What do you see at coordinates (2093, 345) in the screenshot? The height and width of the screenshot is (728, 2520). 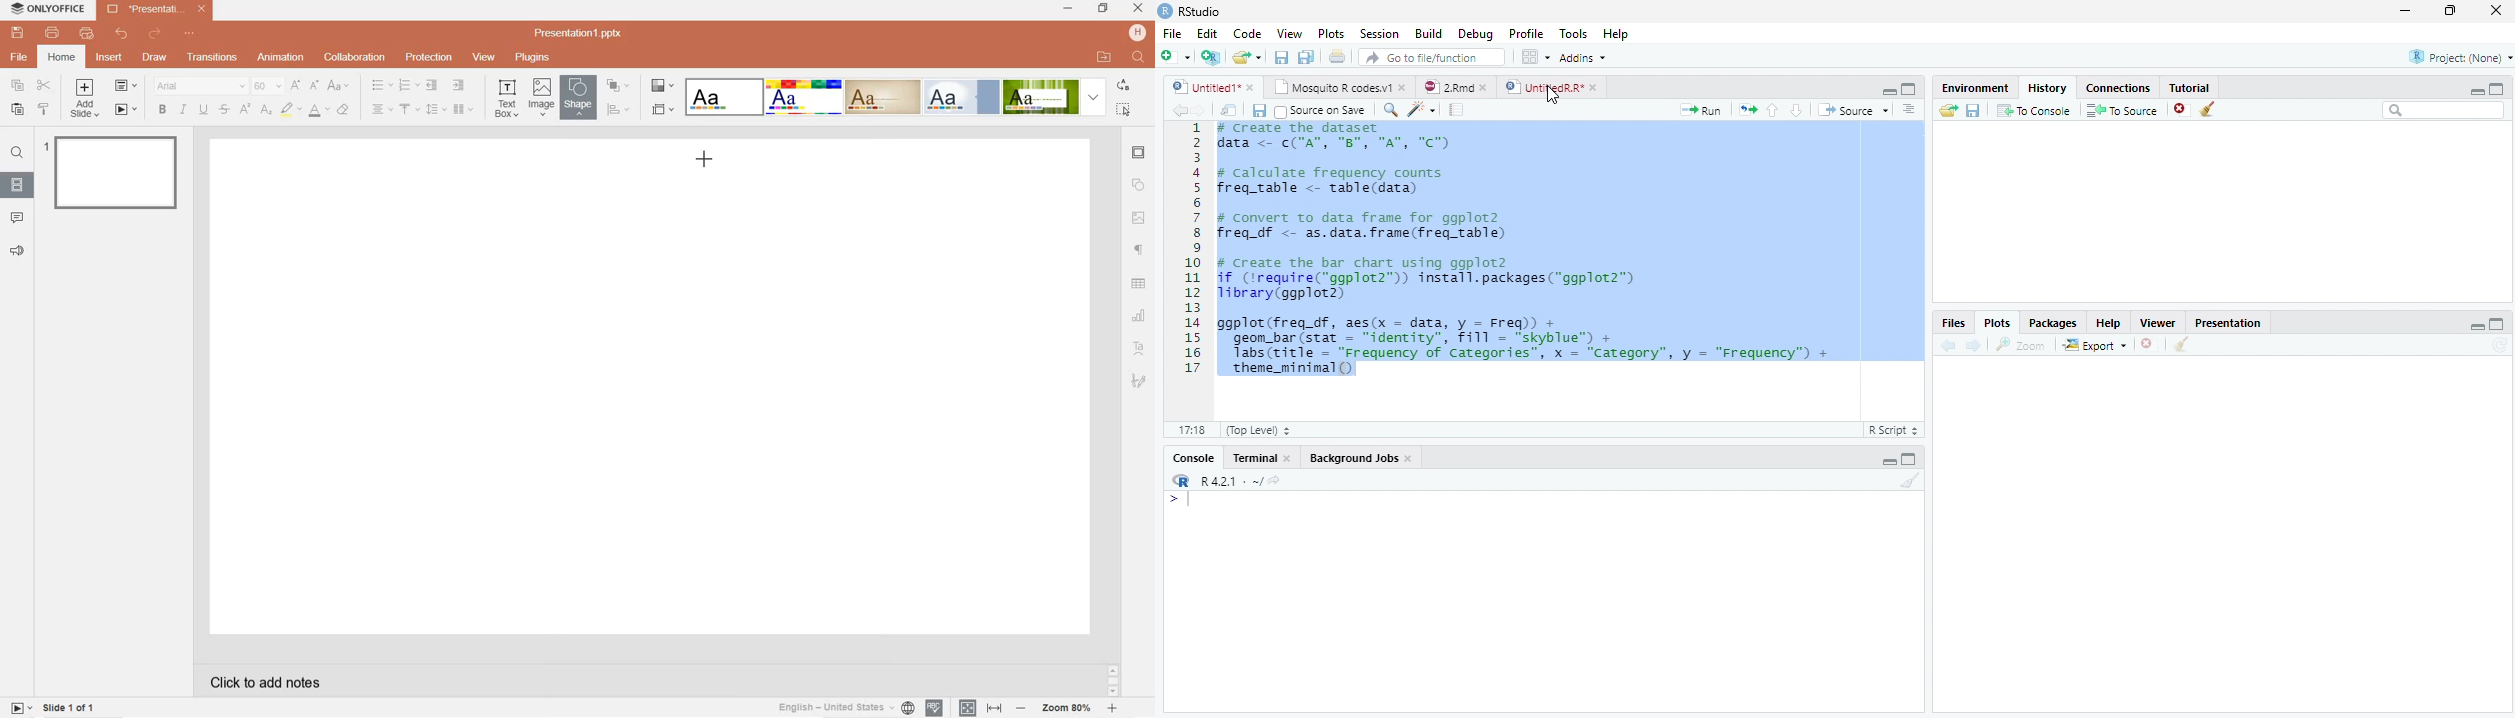 I see `Export` at bounding box center [2093, 345].